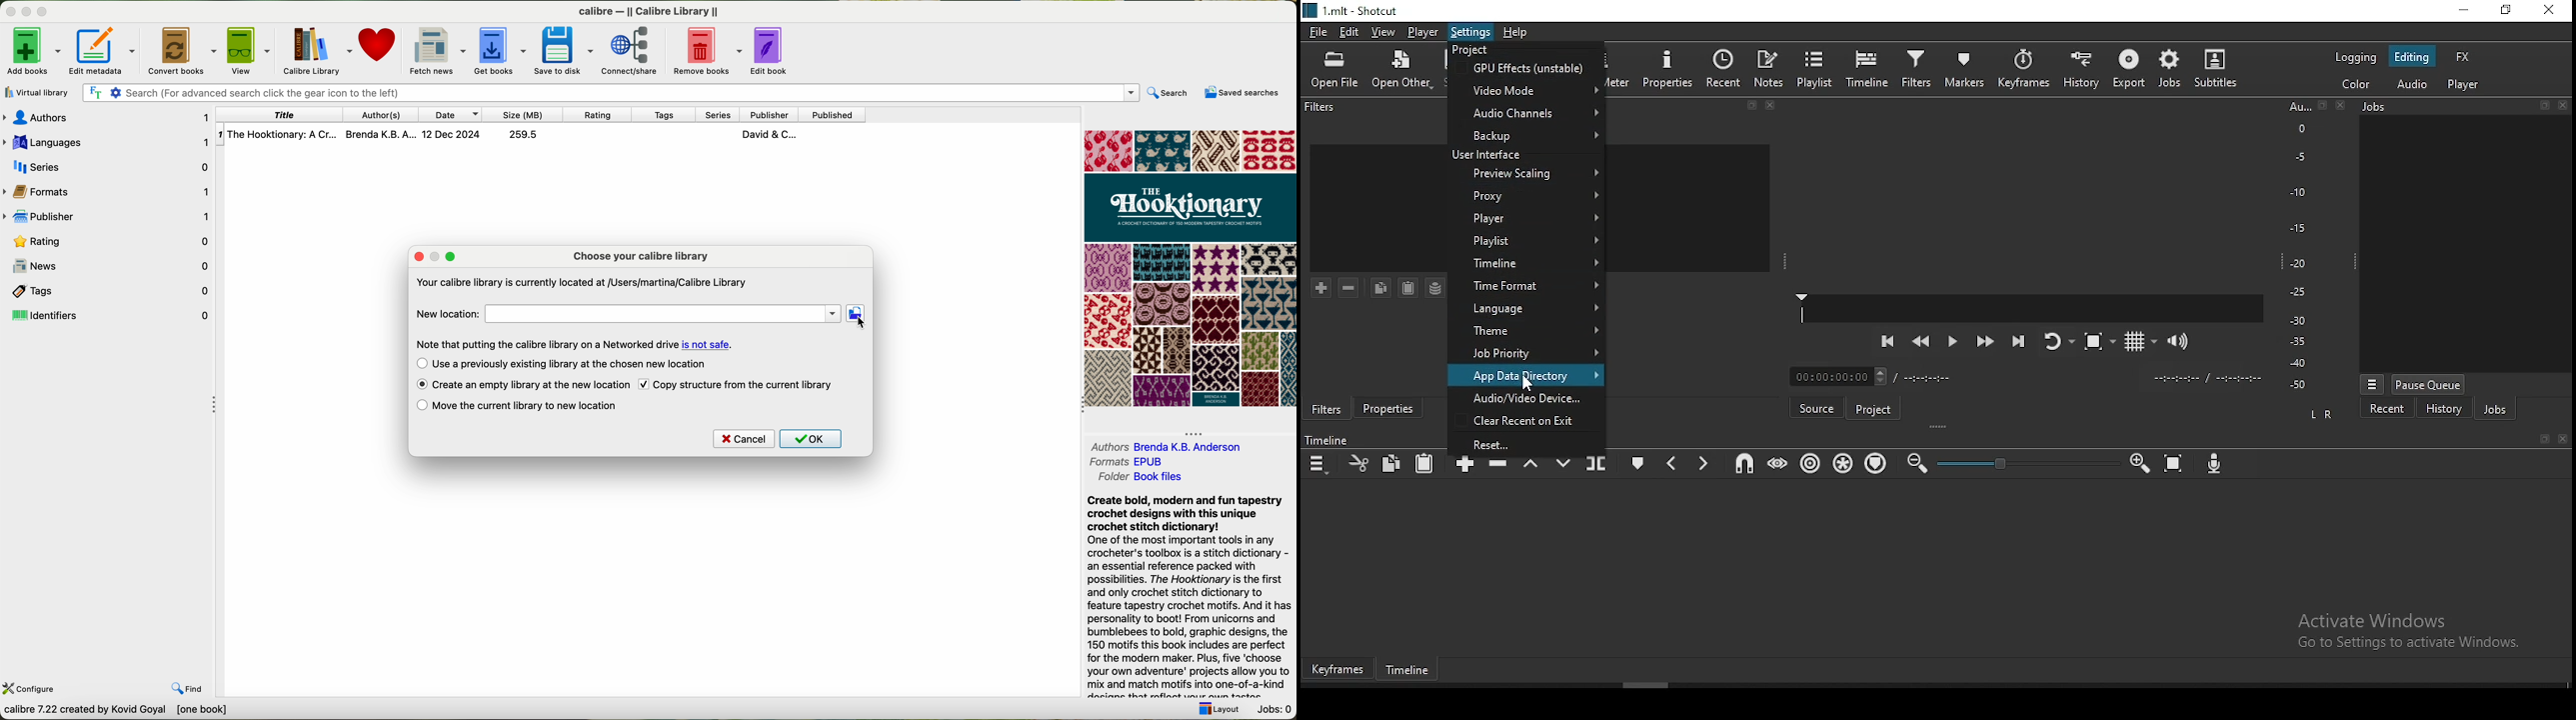  What do you see at coordinates (1386, 410) in the screenshot?
I see `properties` at bounding box center [1386, 410].